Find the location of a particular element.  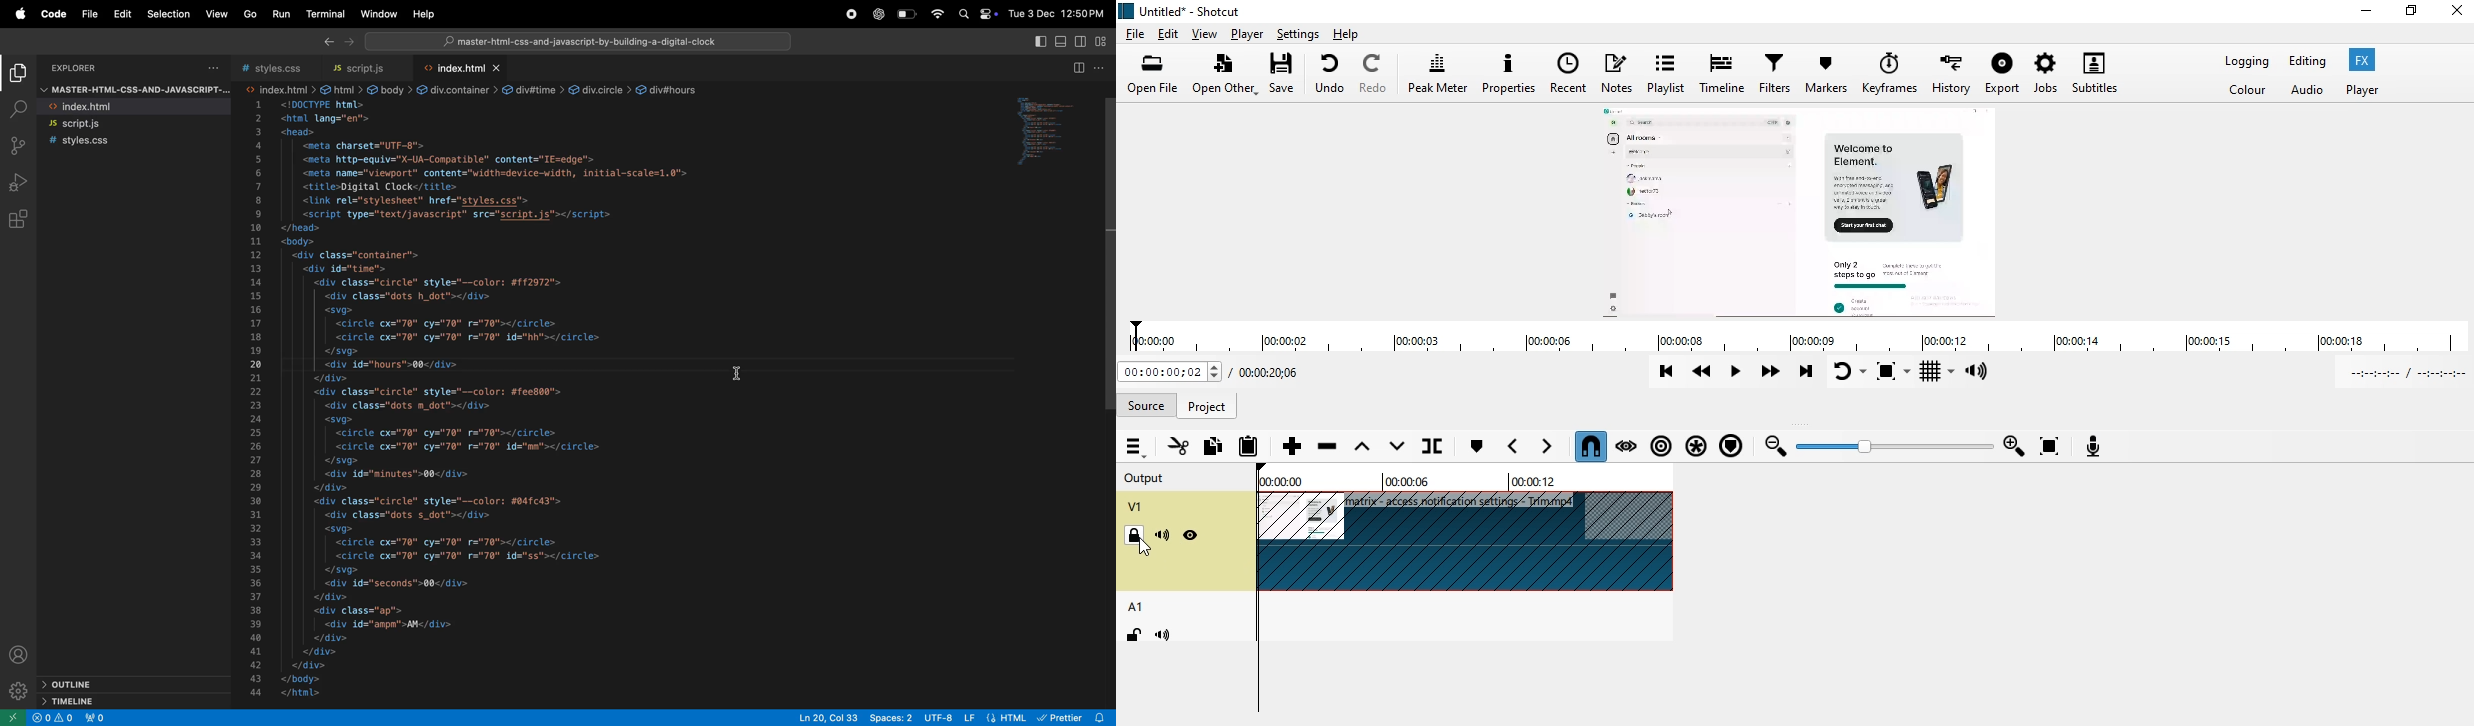

 is located at coordinates (877, 719).